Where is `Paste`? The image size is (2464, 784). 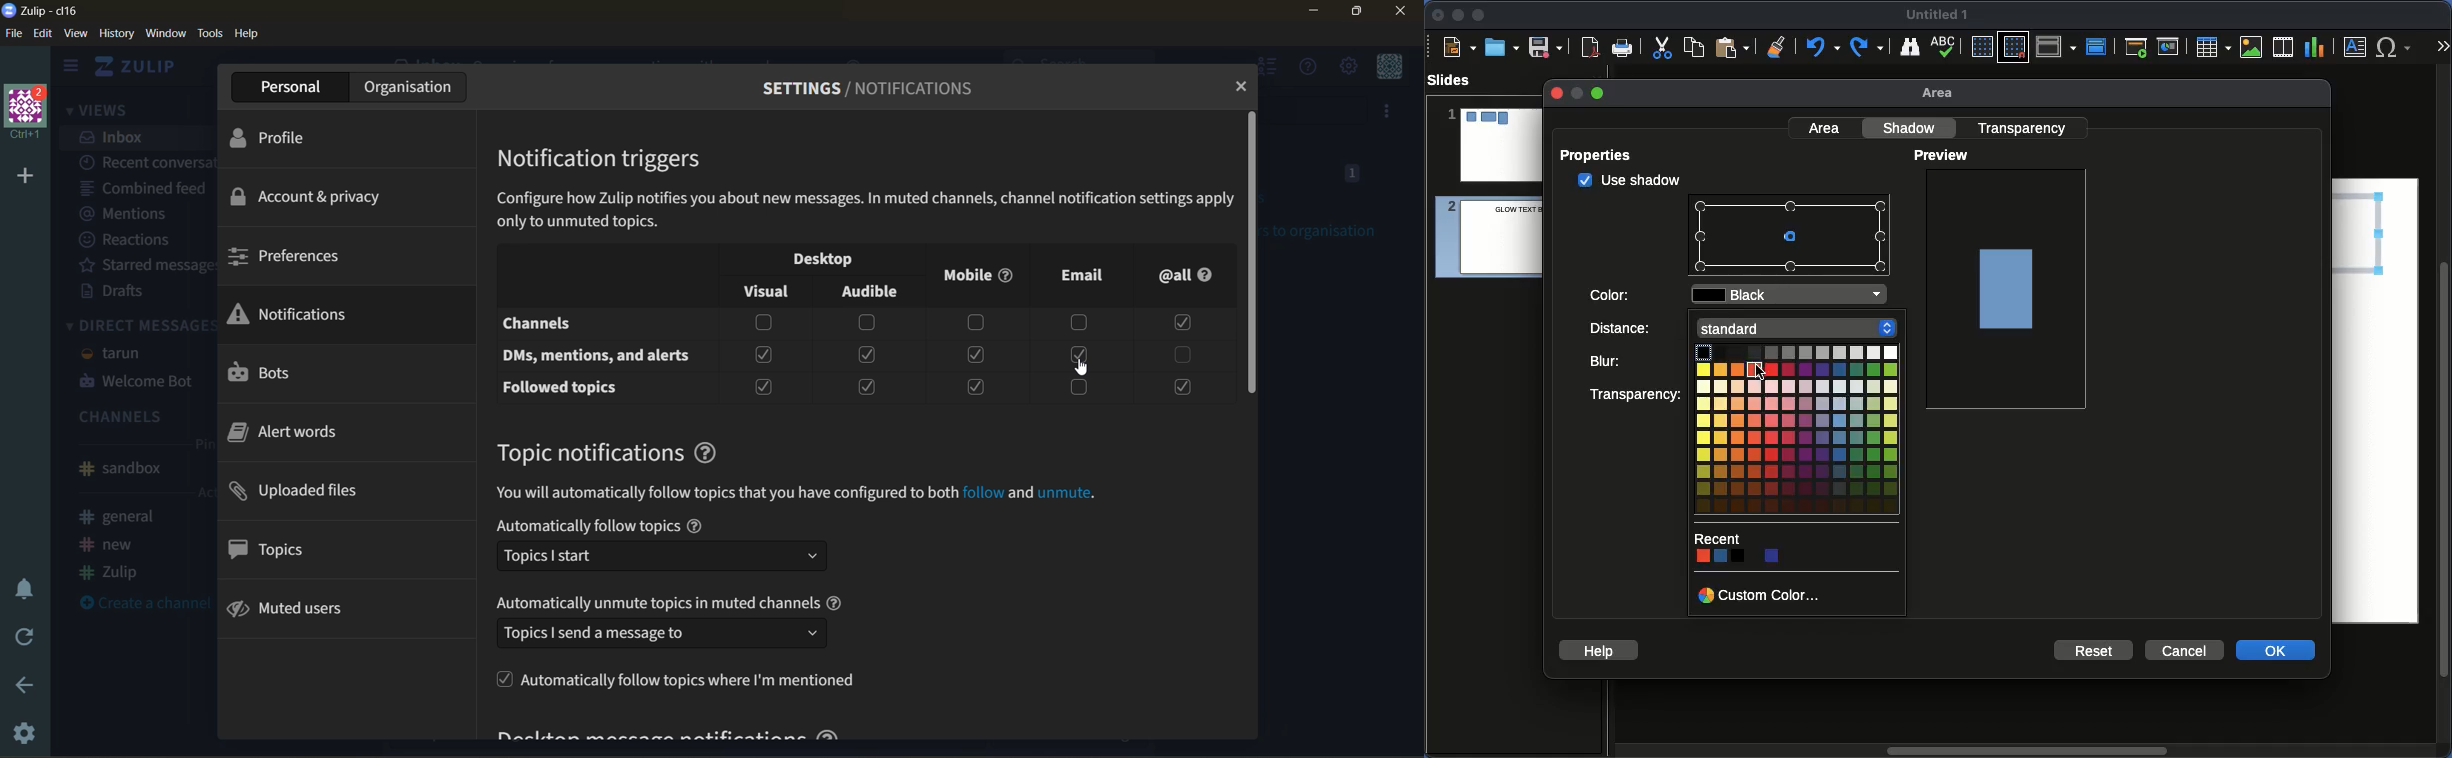
Paste is located at coordinates (1732, 46).